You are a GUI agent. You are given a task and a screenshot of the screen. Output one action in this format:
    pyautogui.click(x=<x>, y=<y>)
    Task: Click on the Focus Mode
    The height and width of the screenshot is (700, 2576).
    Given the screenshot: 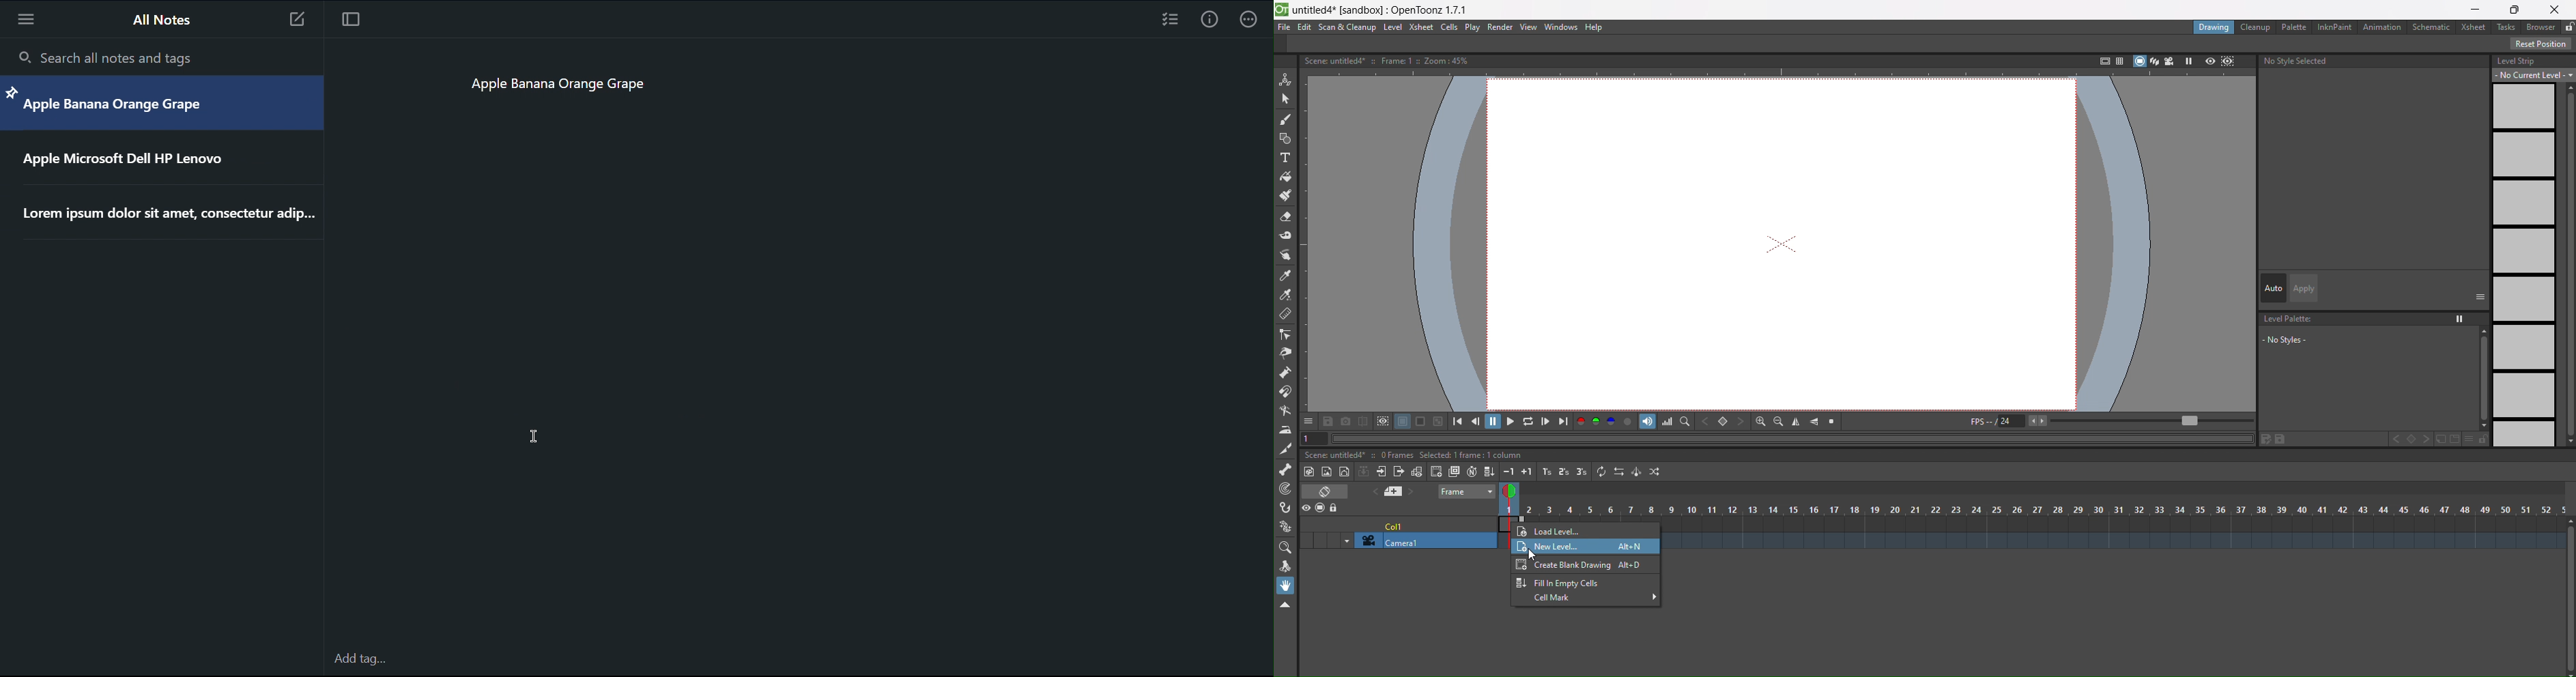 What is the action you would take?
    pyautogui.click(x=354, y=20)
    